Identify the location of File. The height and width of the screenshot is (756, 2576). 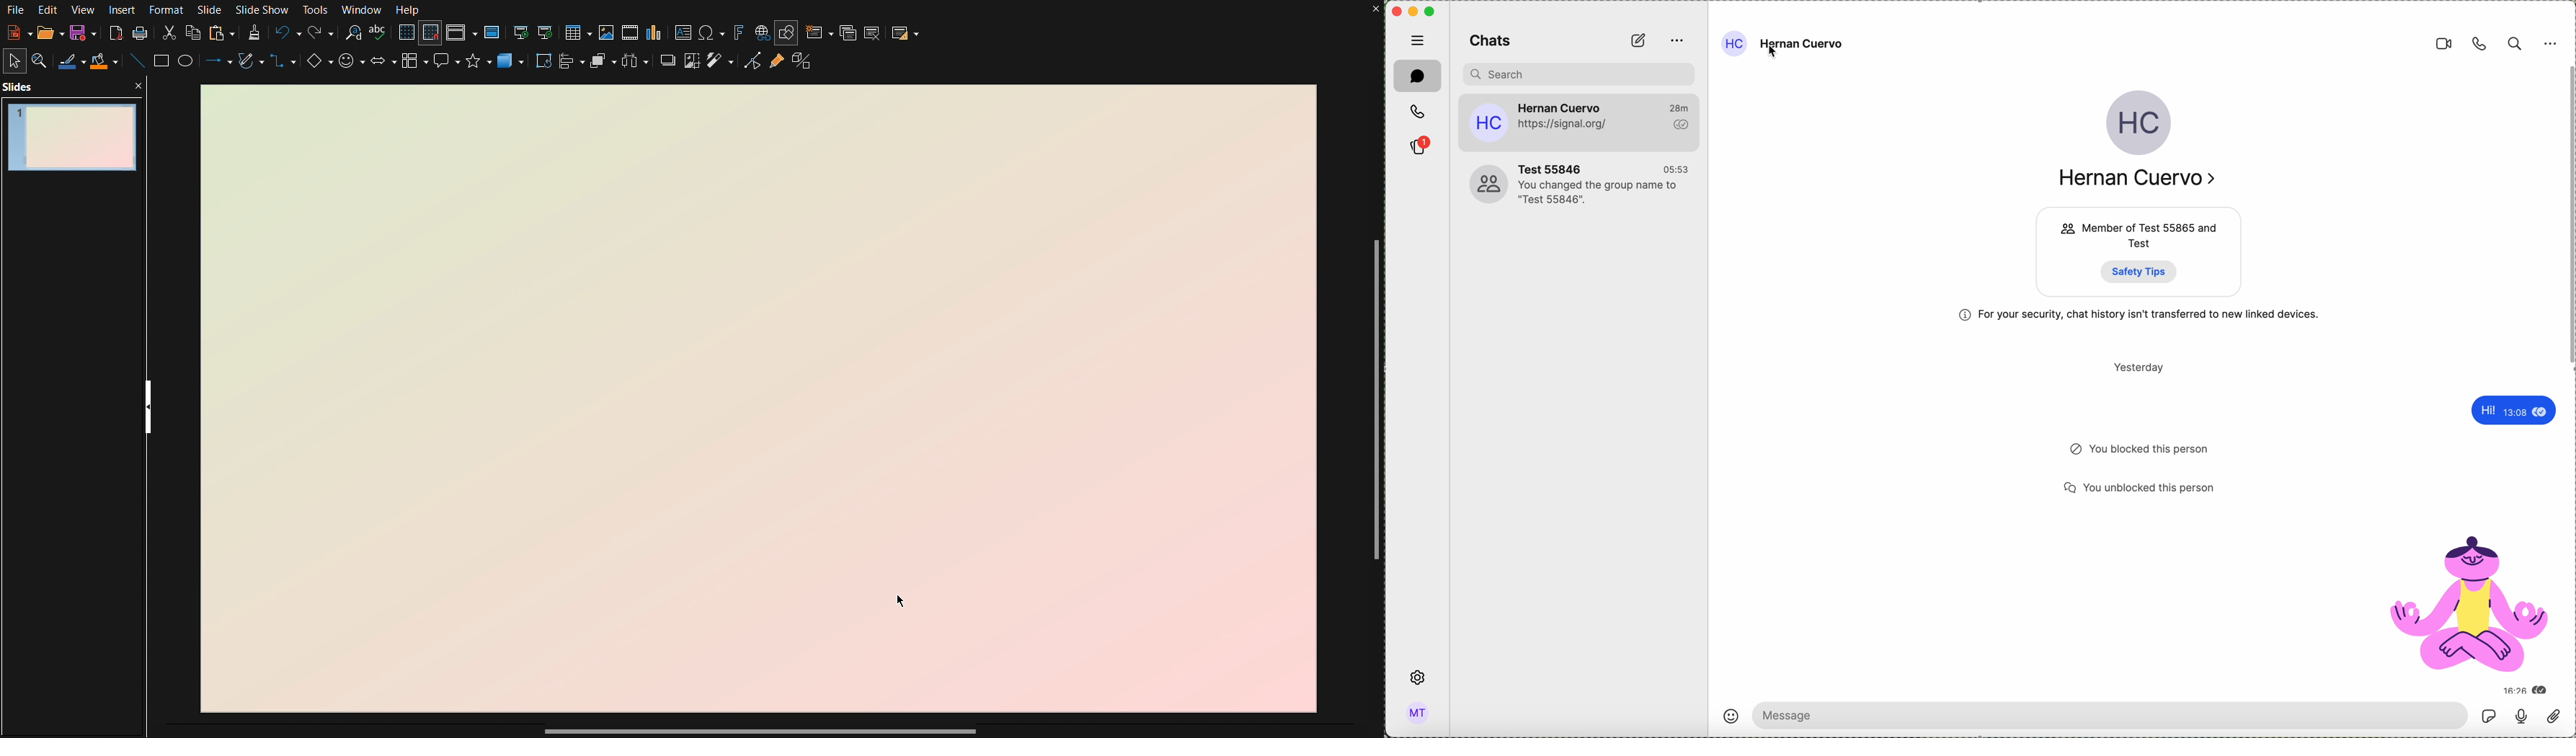
(14, 10).